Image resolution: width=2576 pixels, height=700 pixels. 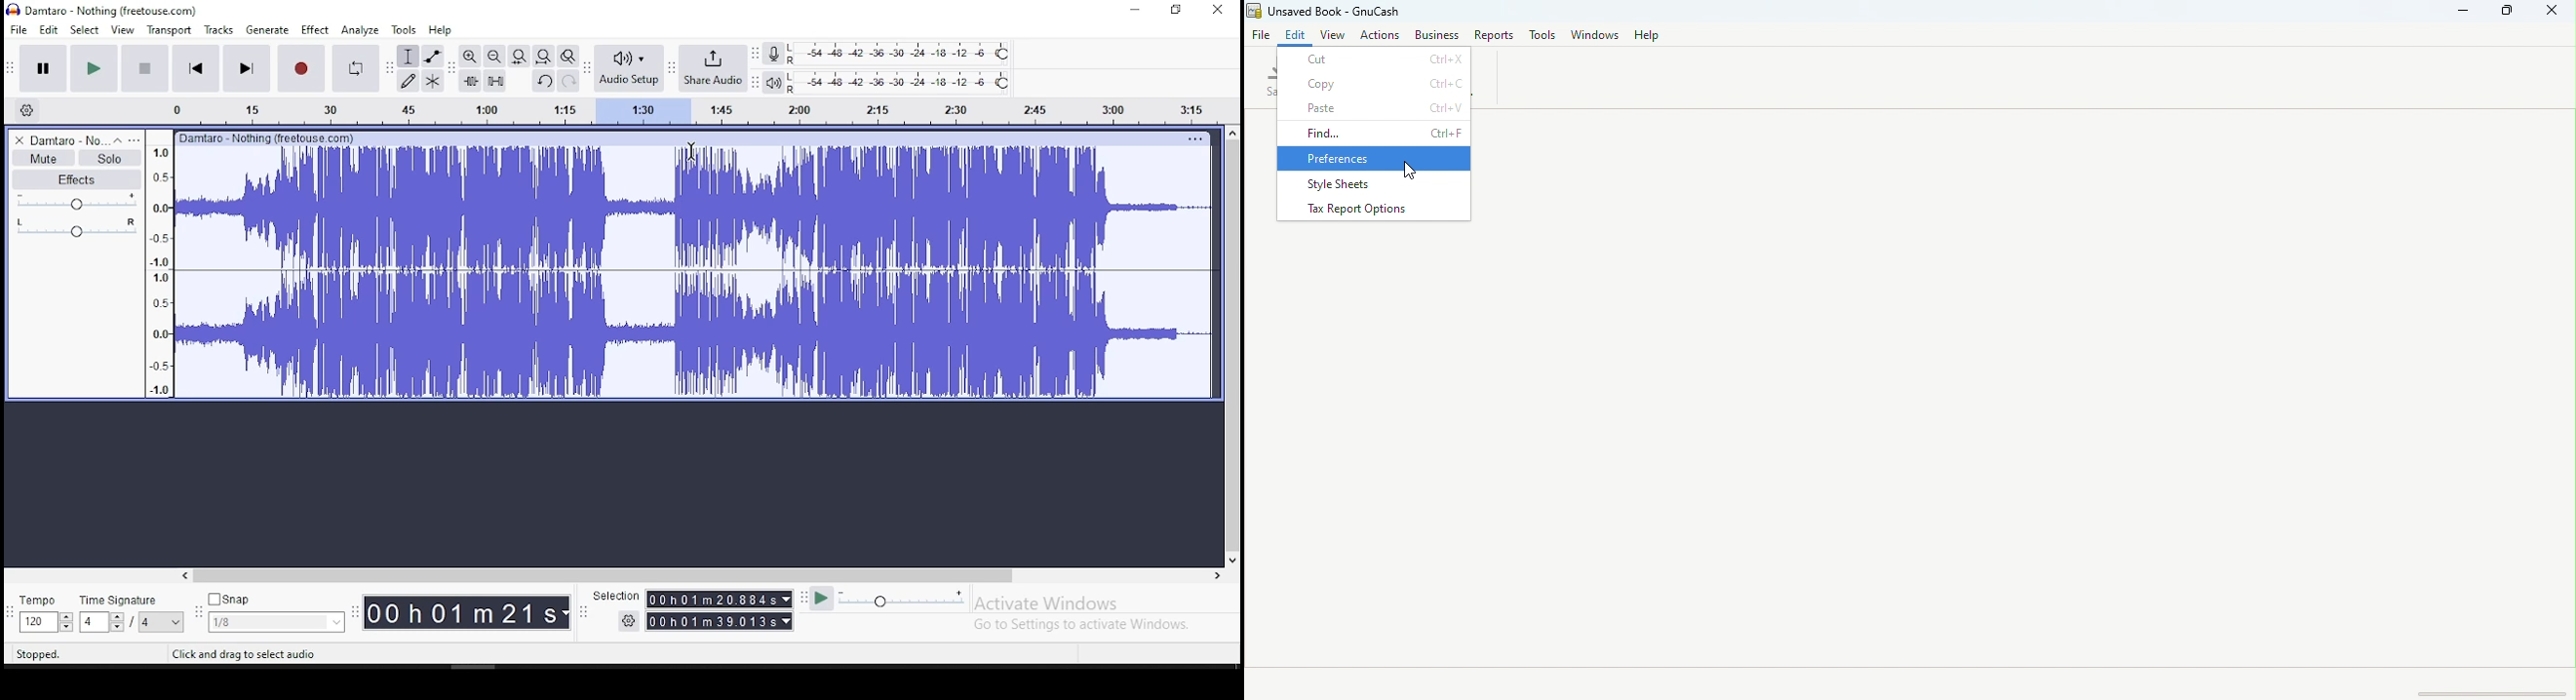 I want to click on edit, so click(x=50, y=30).